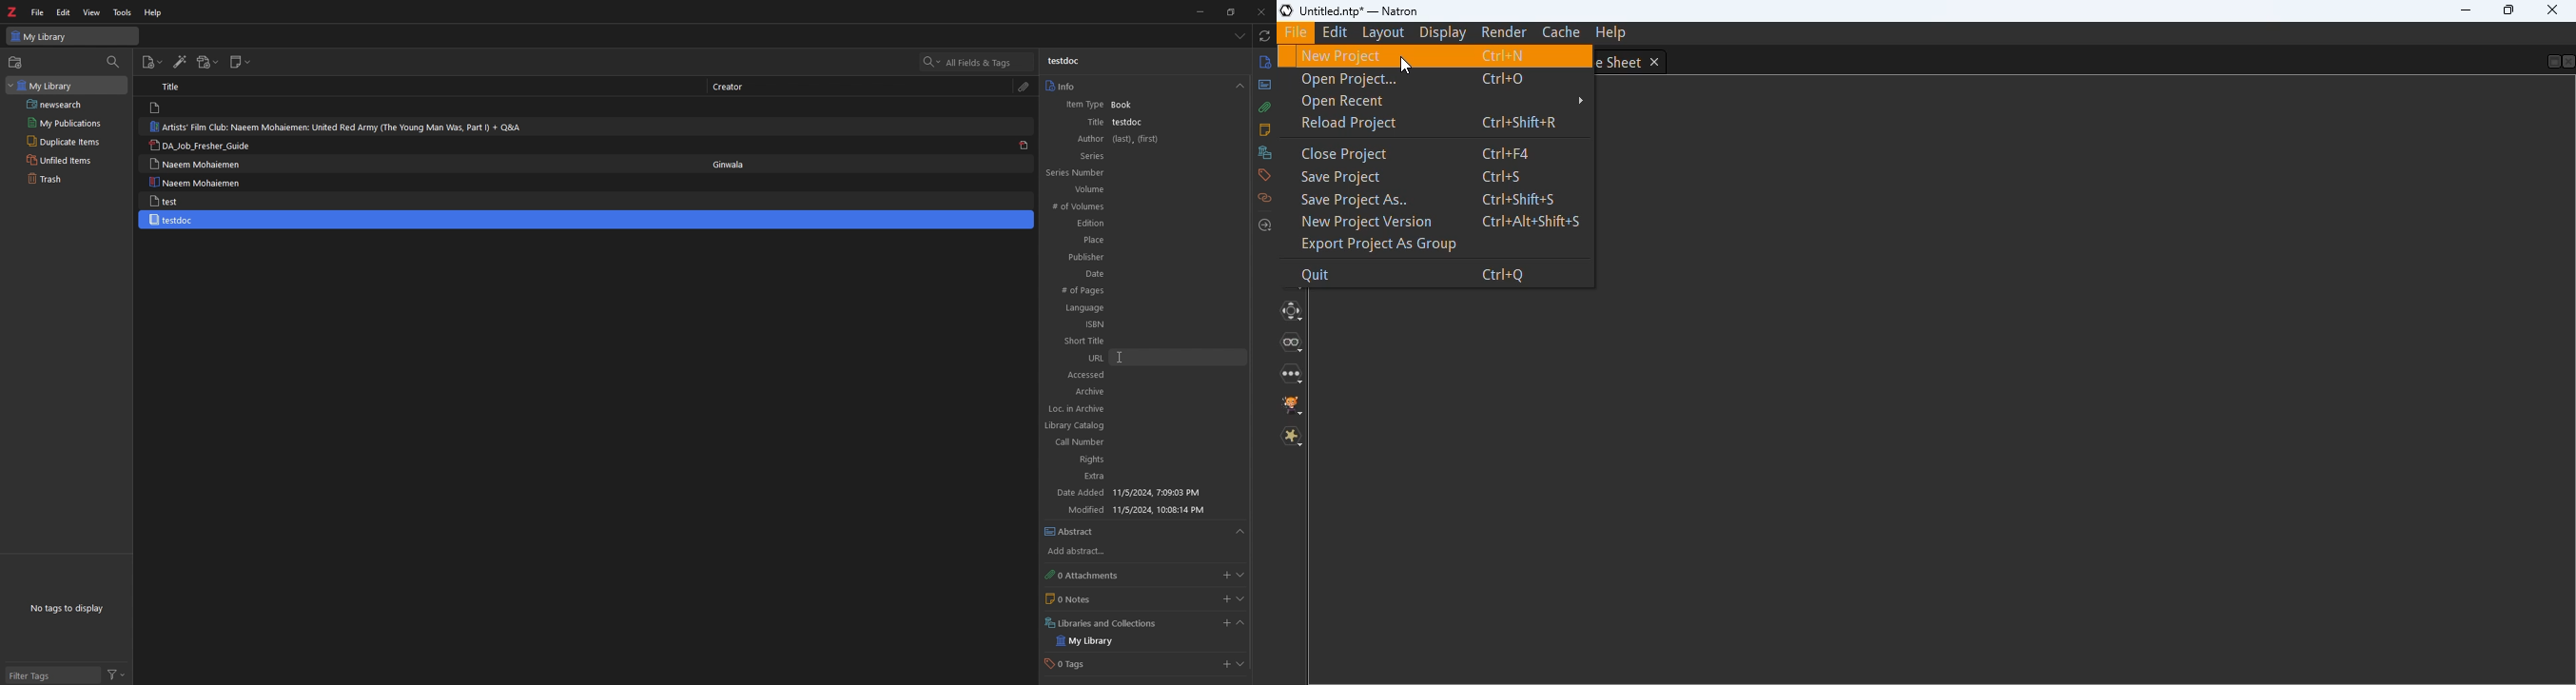 Image resolution: width=2576 pixels, height=700 pixels. I want to click on abstract, so click(1263, 85).